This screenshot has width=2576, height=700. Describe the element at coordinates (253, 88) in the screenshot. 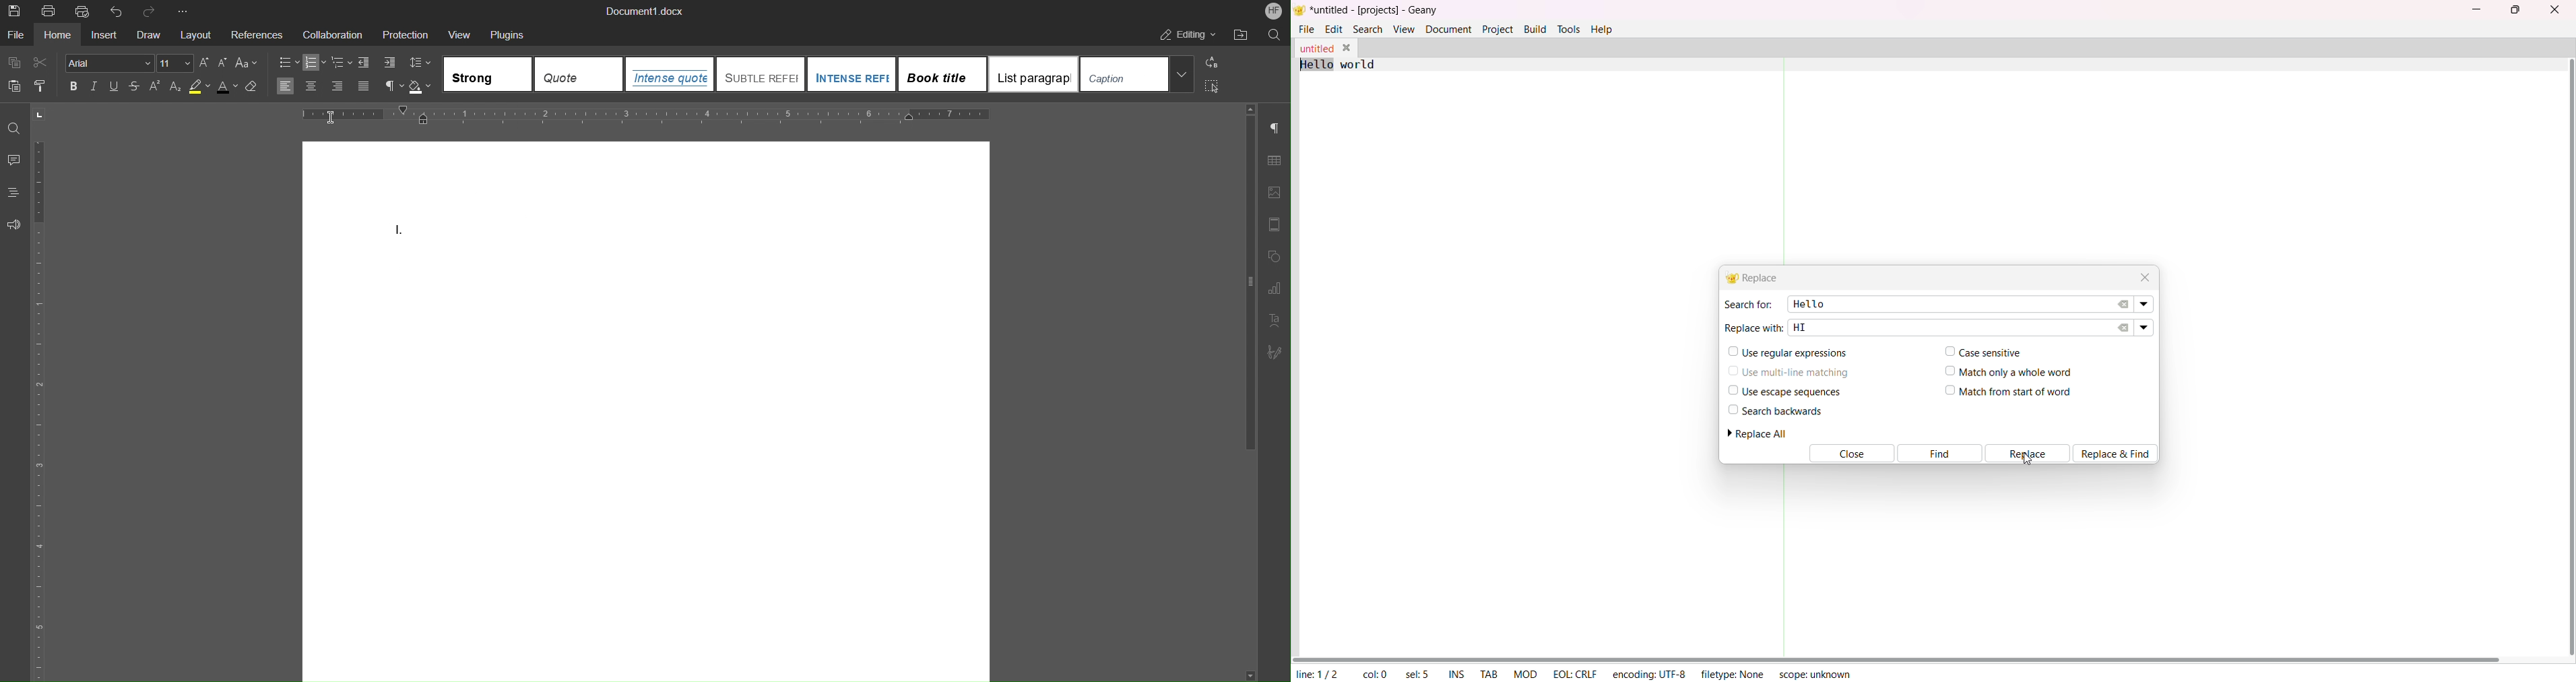

I see `Erase Style` at that location.